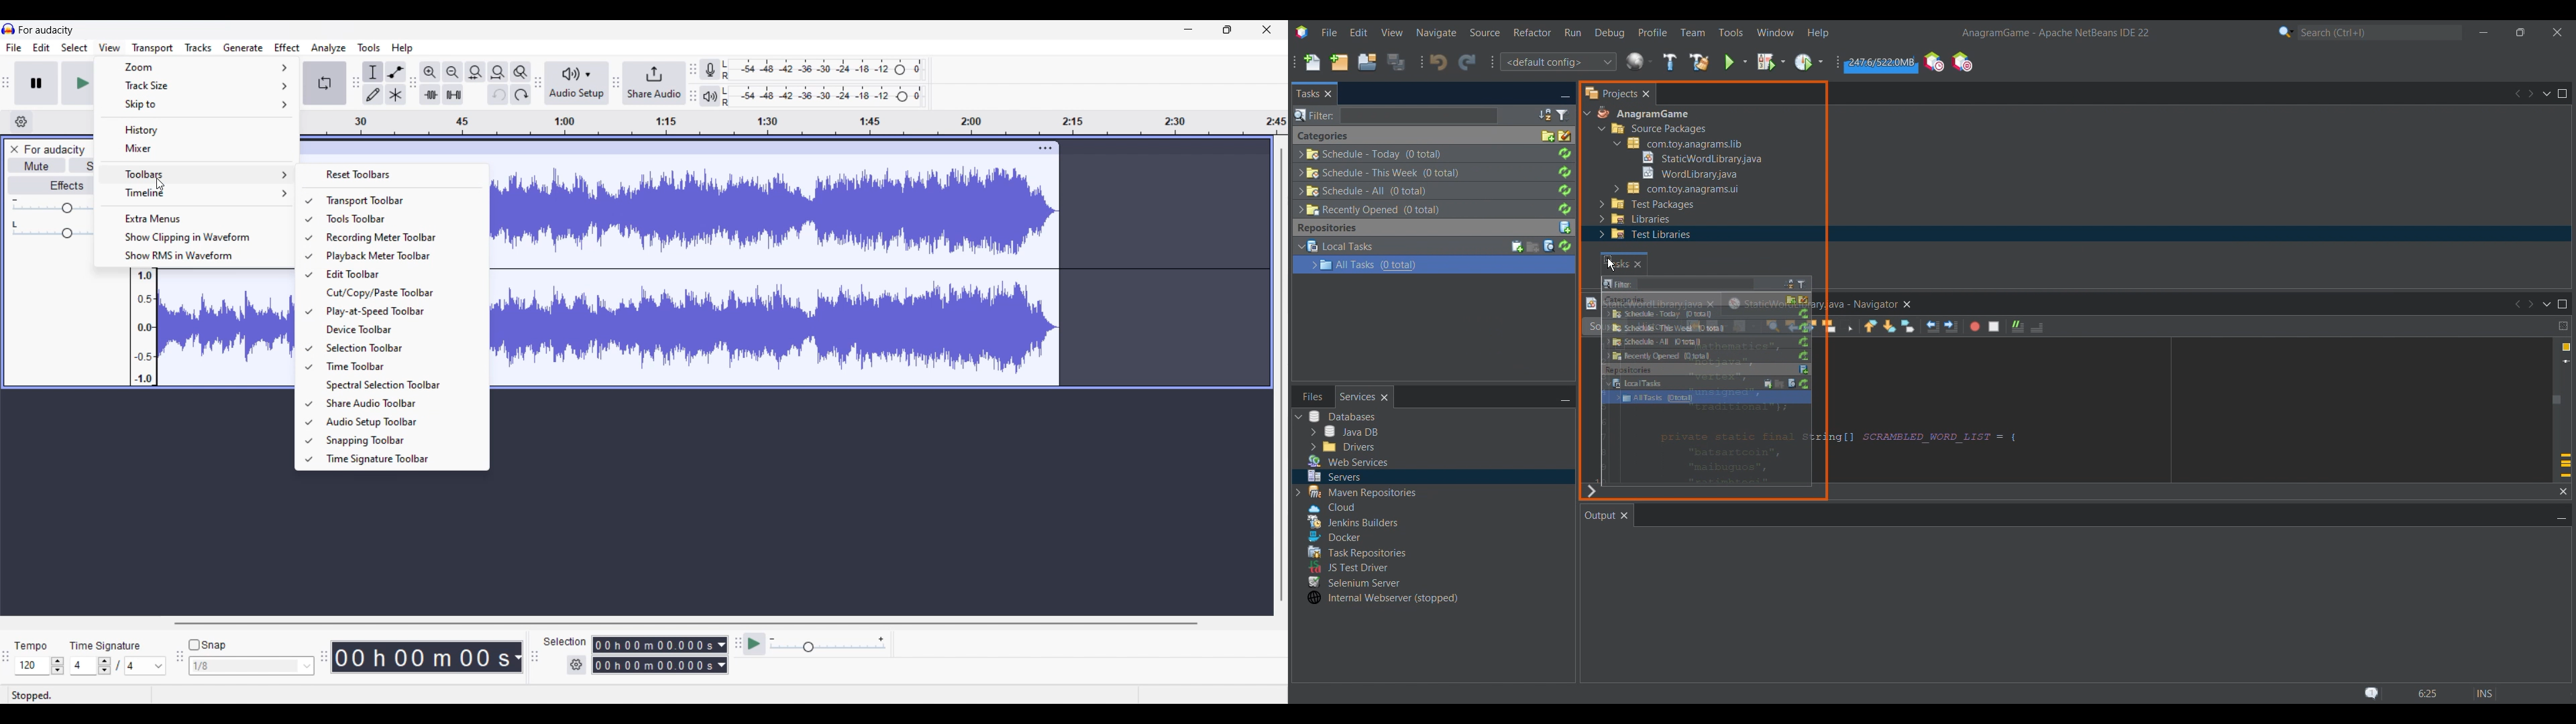 The width and height of the screenshot is (2576, 728). What do you see at coordinates (521, 72) in the screenshot?
I see `Zoom toggle` at bounding box center [521, 72].